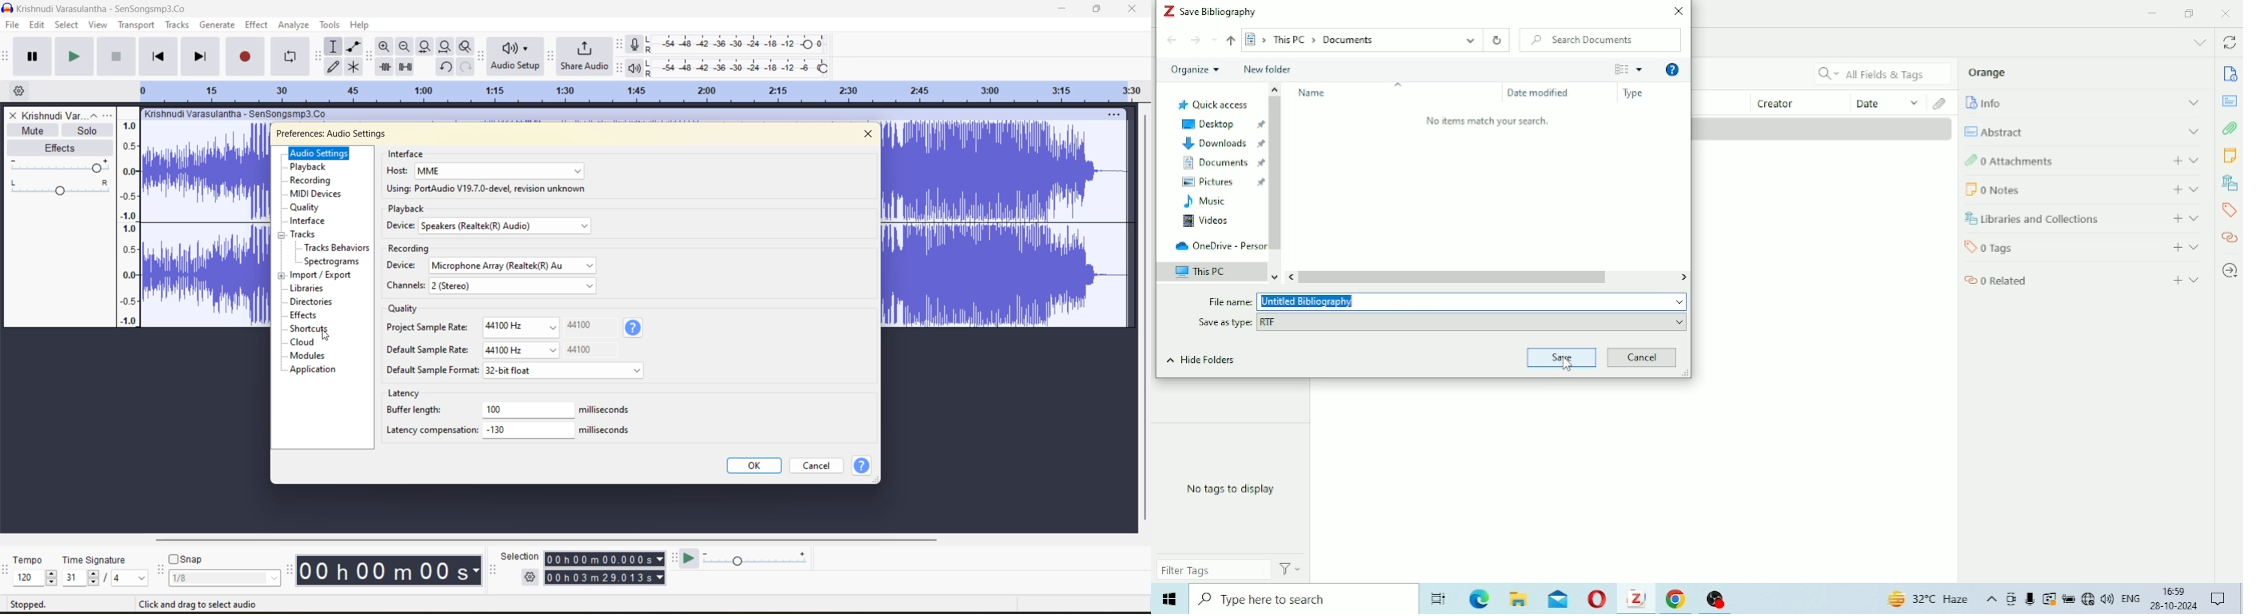 The width and height of the screenshot is (2268, 616). What do you see at coordinates (491, 225) in the screenshot?
I see `device- Speakers (Realtek(R)Audio)` at bounding box center [491, 225].